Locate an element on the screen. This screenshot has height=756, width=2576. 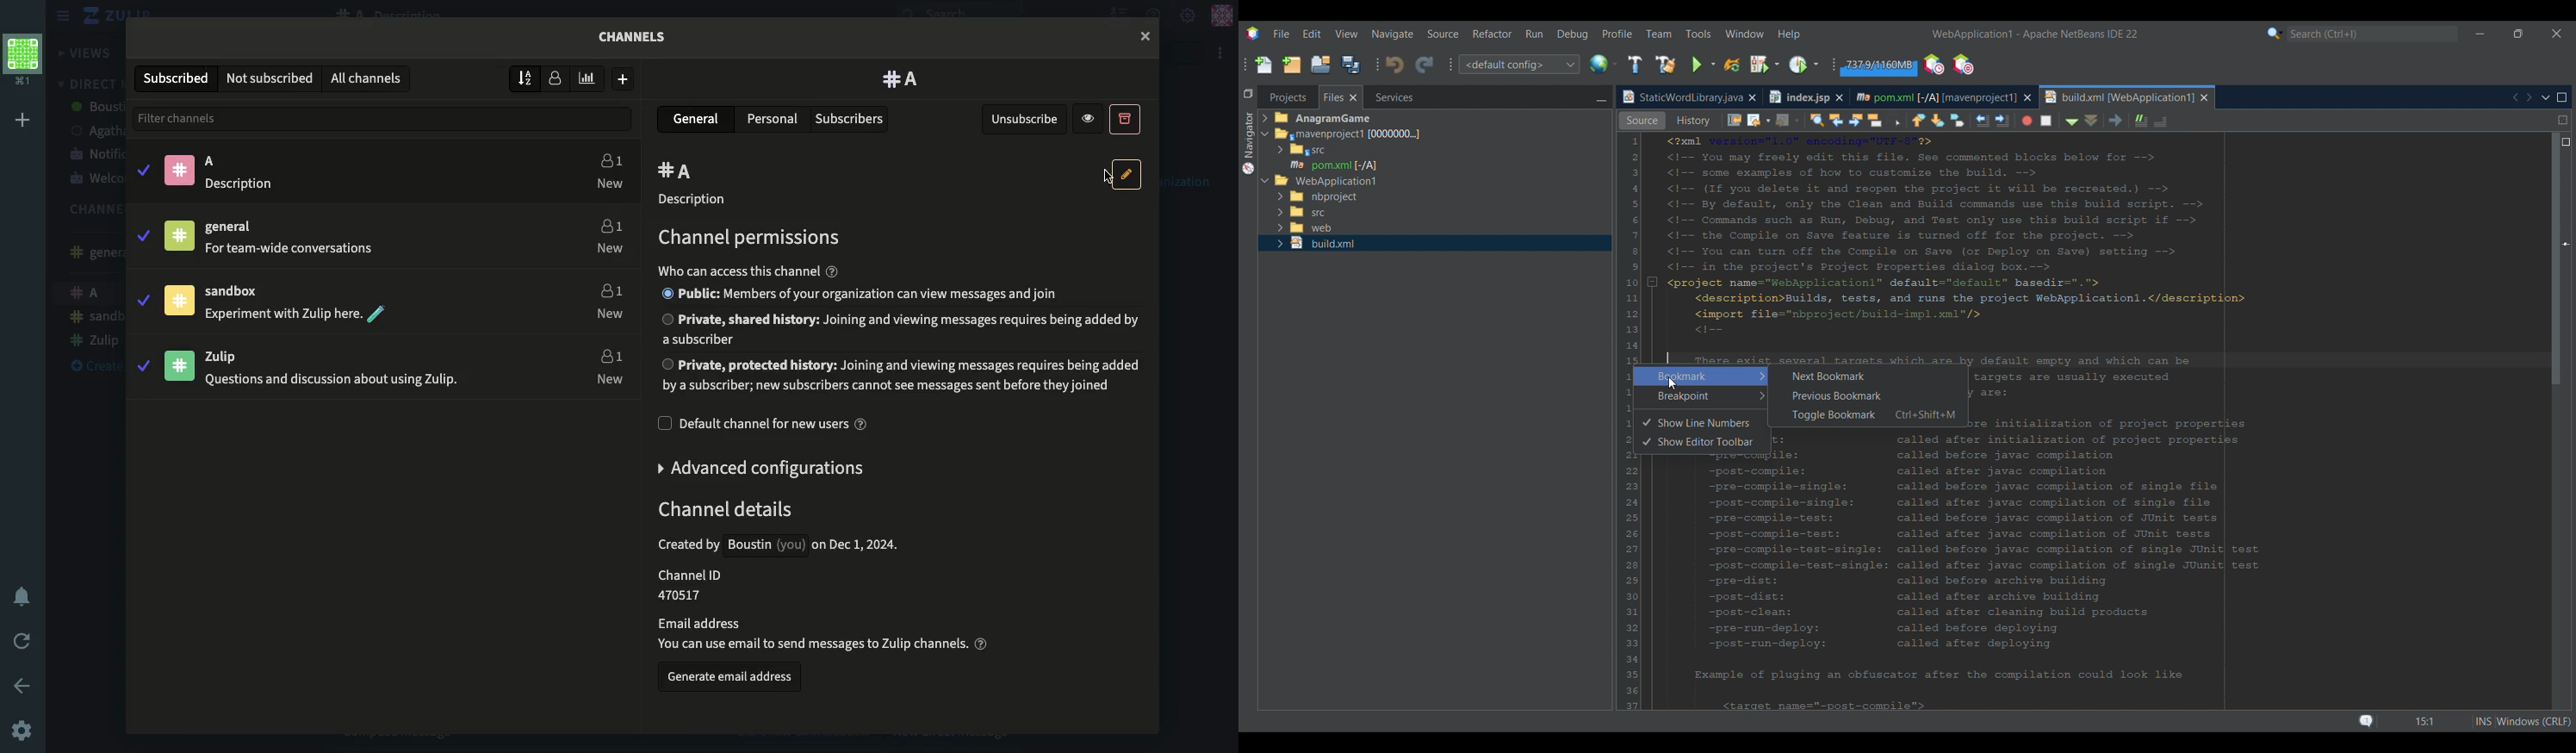
Pinned is located at coordinates (187, 233).